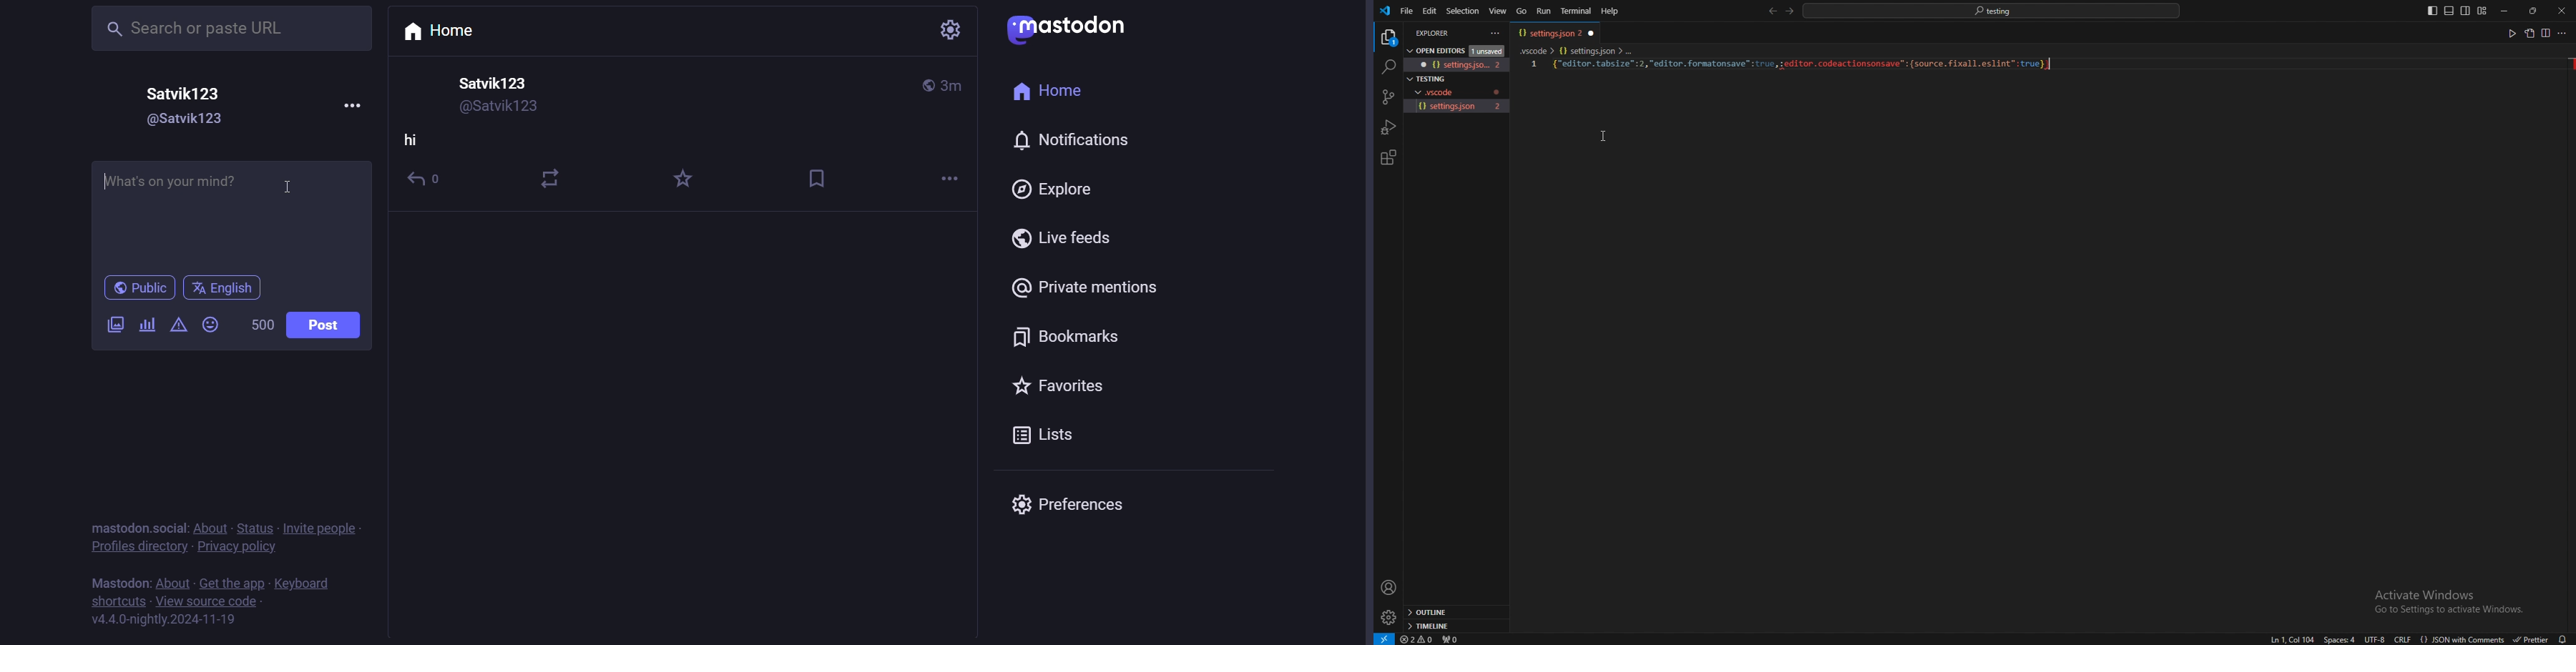  Describe the element at coordinates (412, 143) in the screenshot. I see `hi` at that location.